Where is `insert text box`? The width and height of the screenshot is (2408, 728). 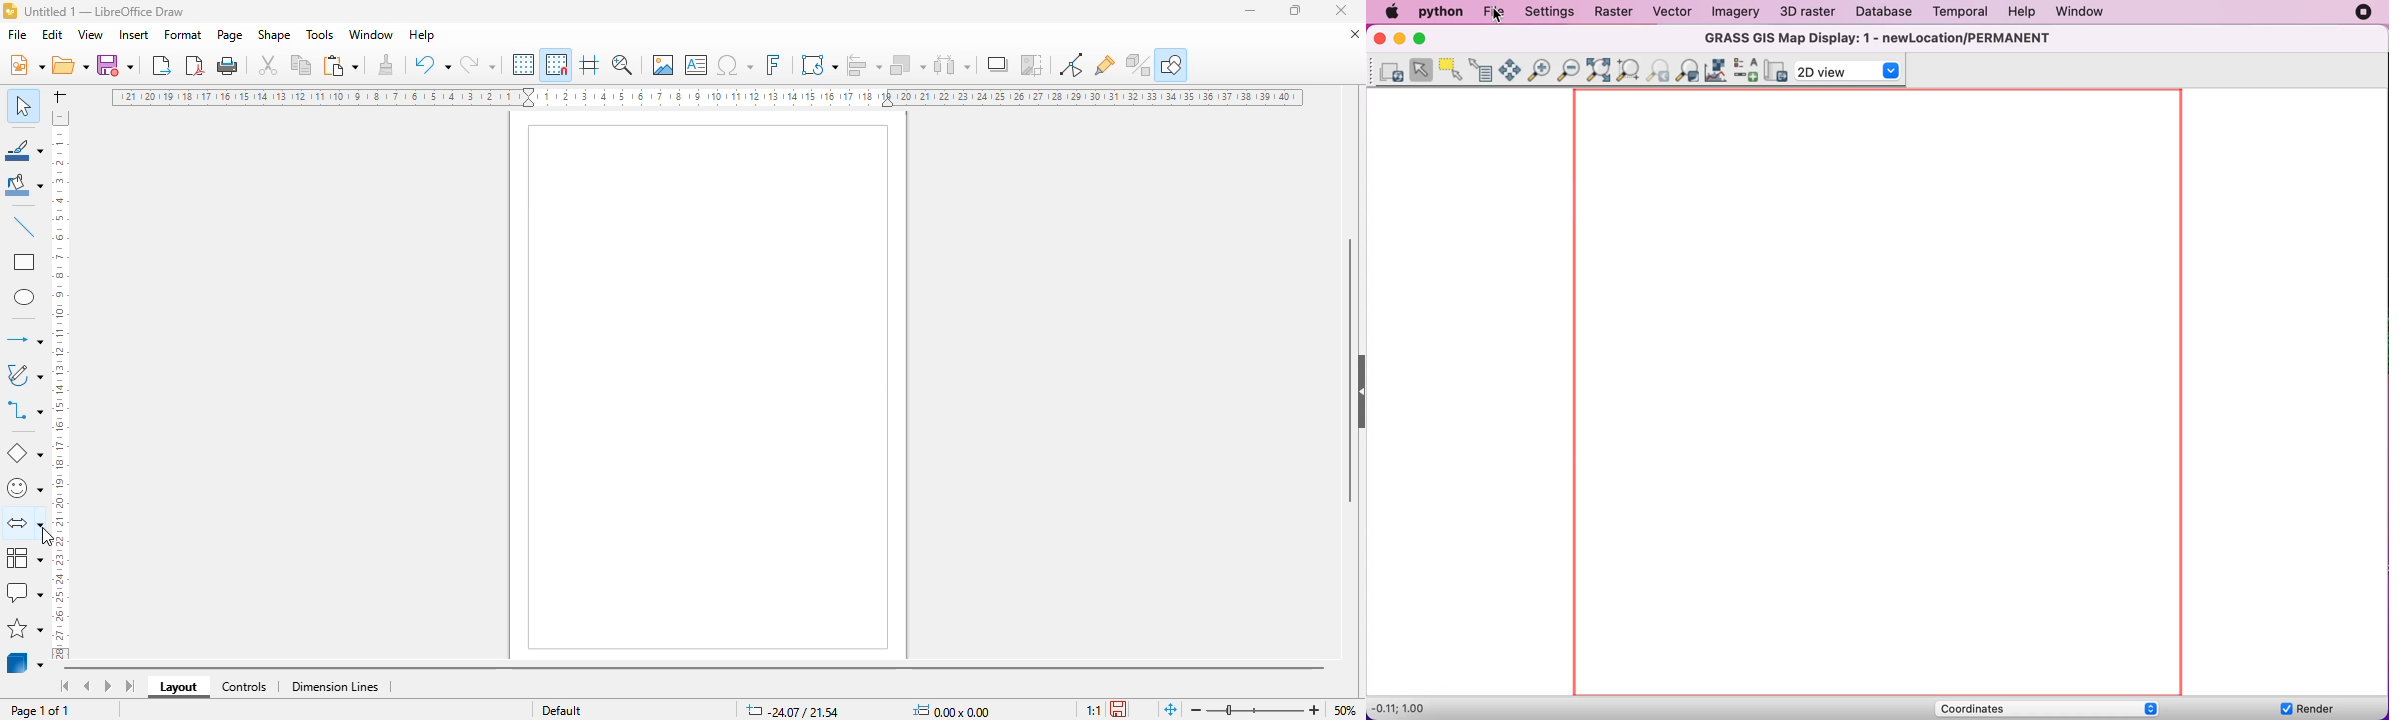 insert text box is located at coordinates (697, 65).